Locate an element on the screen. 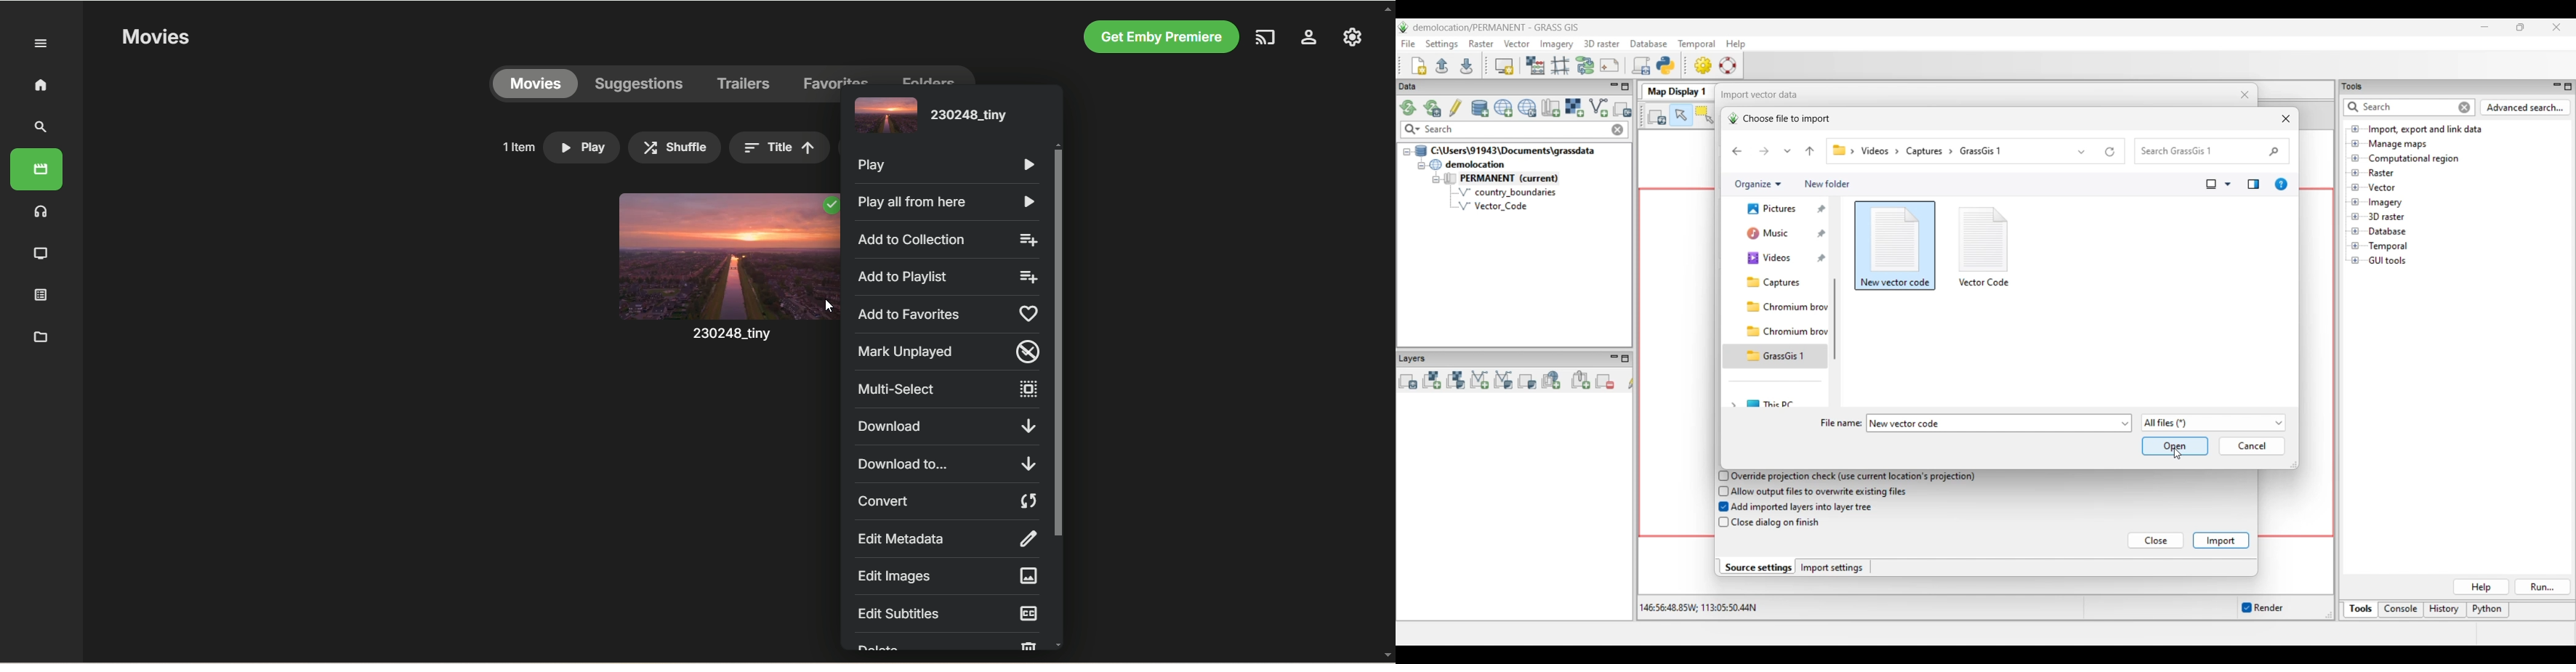 The height and width of the screenshot is (672, 2576). Expand is located at coordinates (41, 44).